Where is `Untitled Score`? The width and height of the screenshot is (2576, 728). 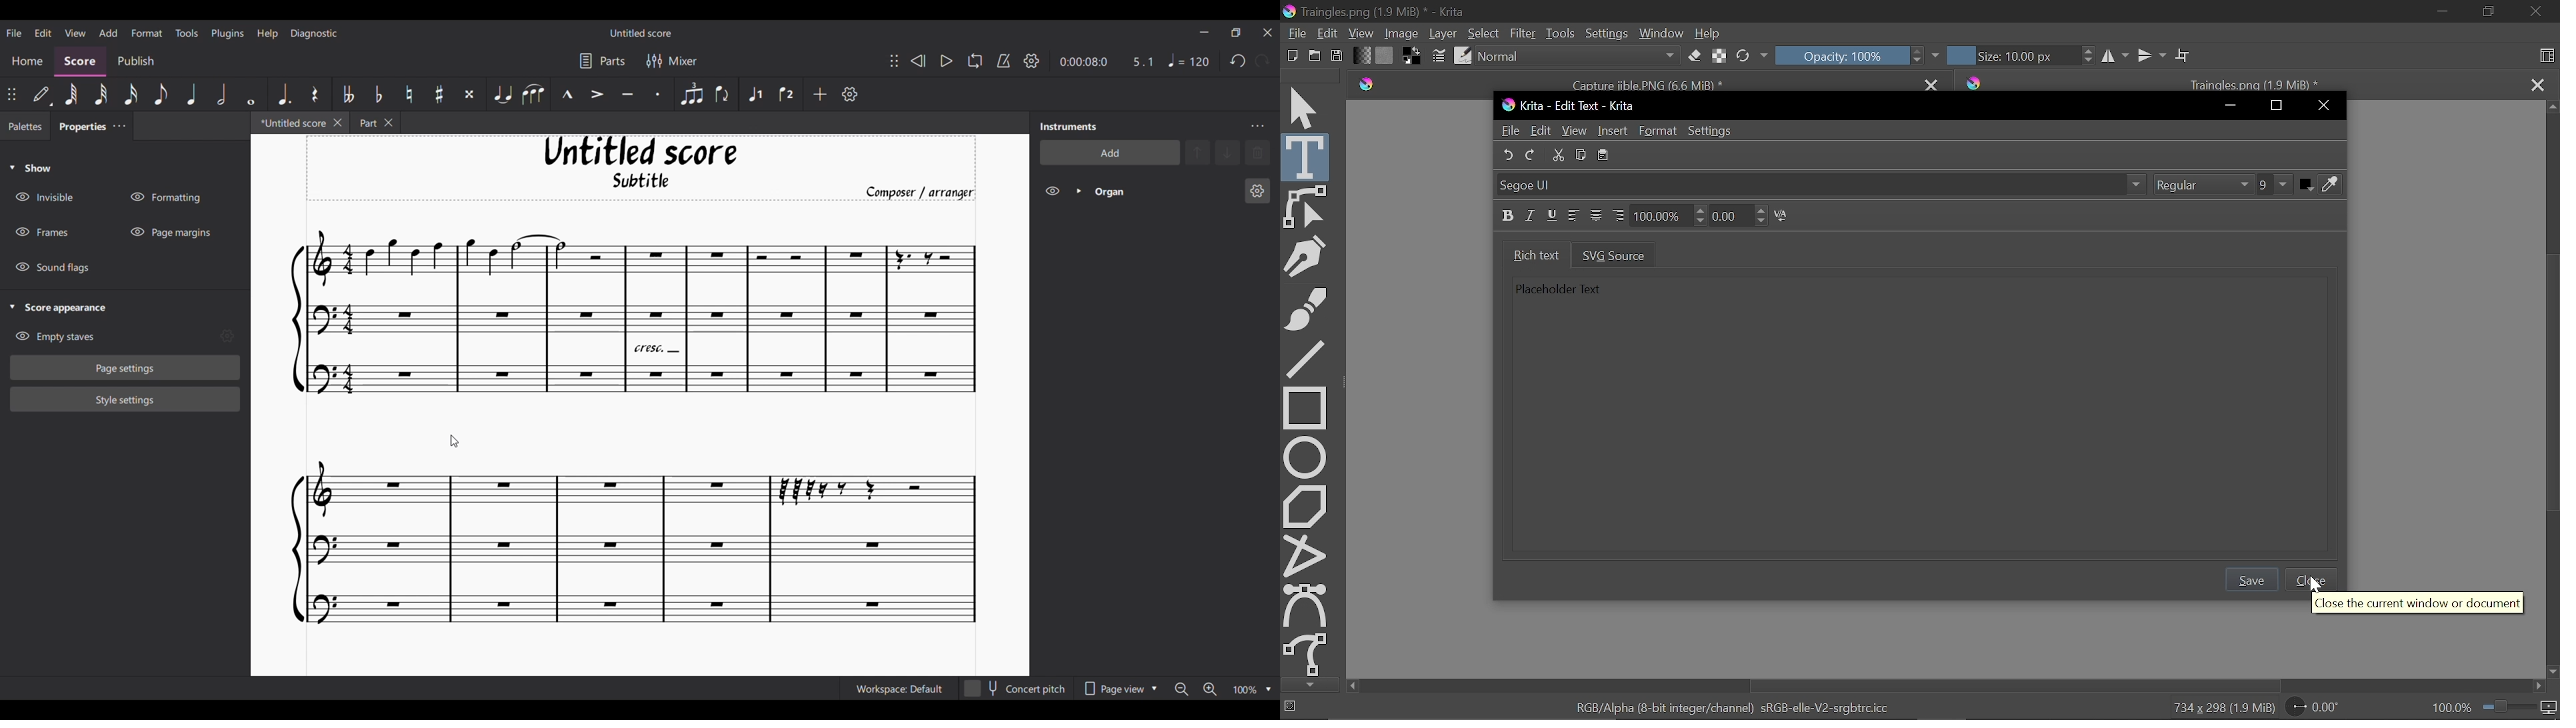
Untitled Score is located at coordinates (641, 151).